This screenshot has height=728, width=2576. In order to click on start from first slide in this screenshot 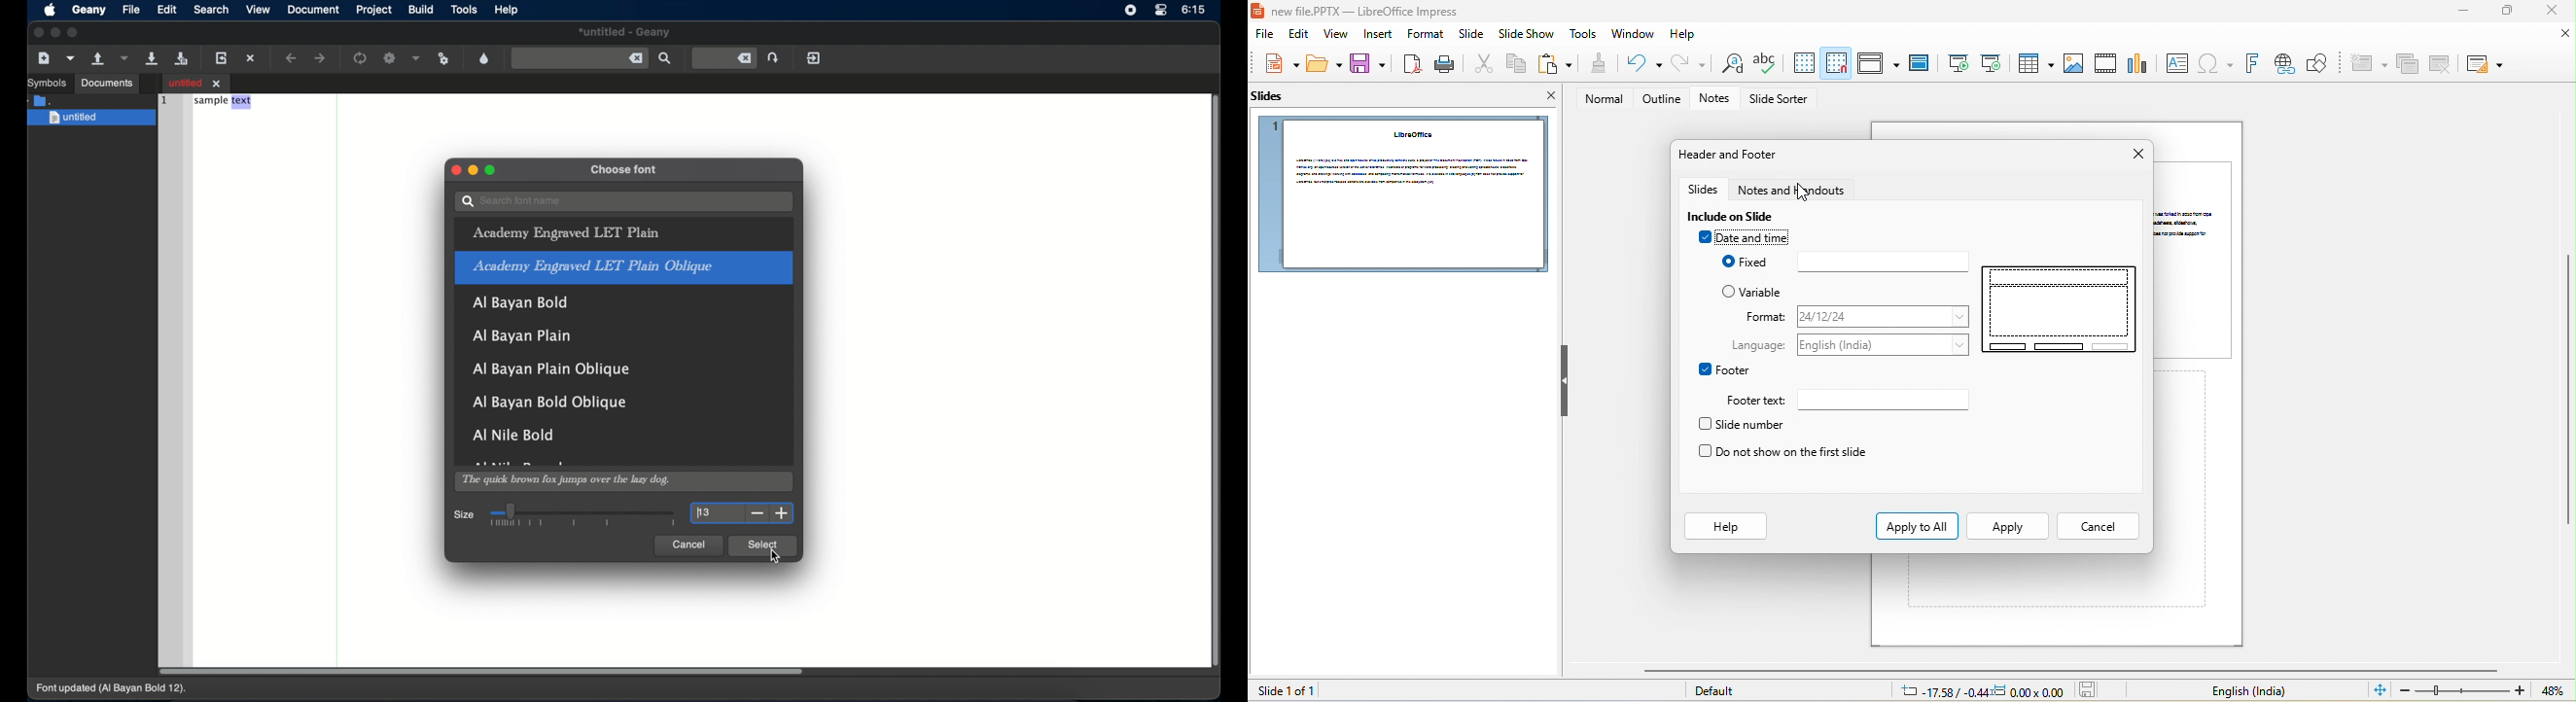, I will do `click(1957, 63)`.